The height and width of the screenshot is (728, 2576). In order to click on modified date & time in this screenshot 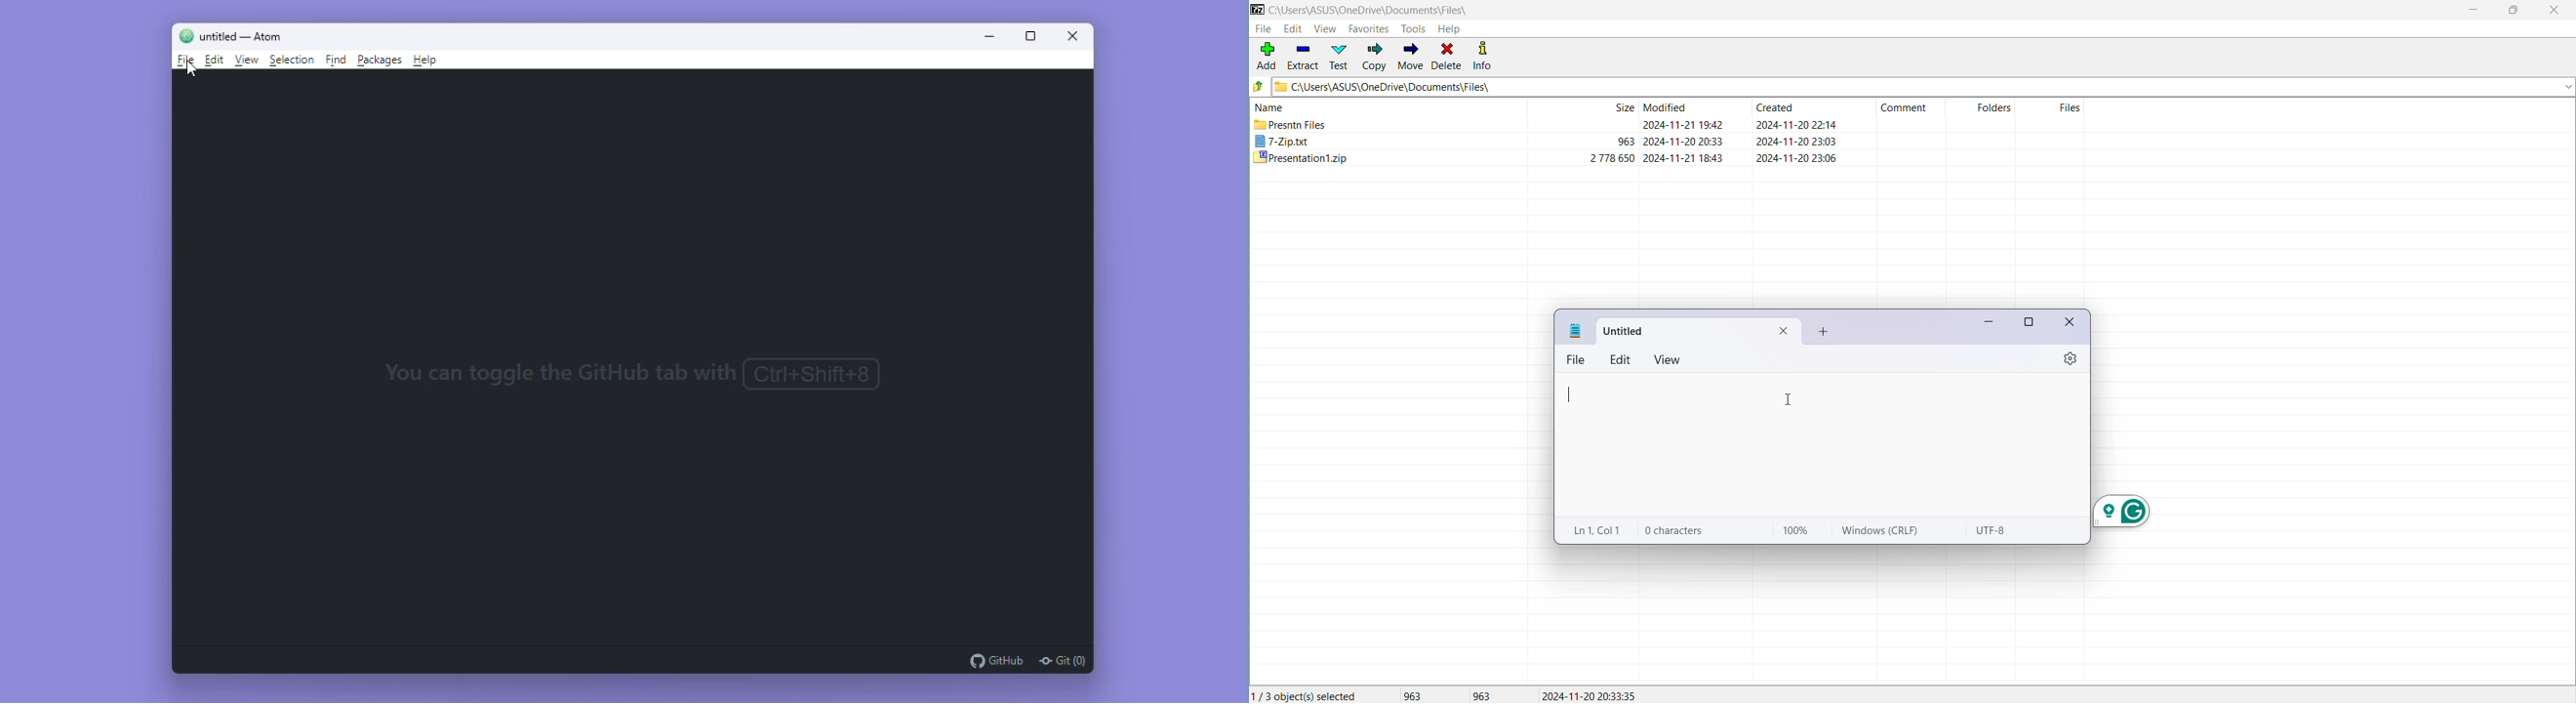, I will do `click(1684, 125)`.